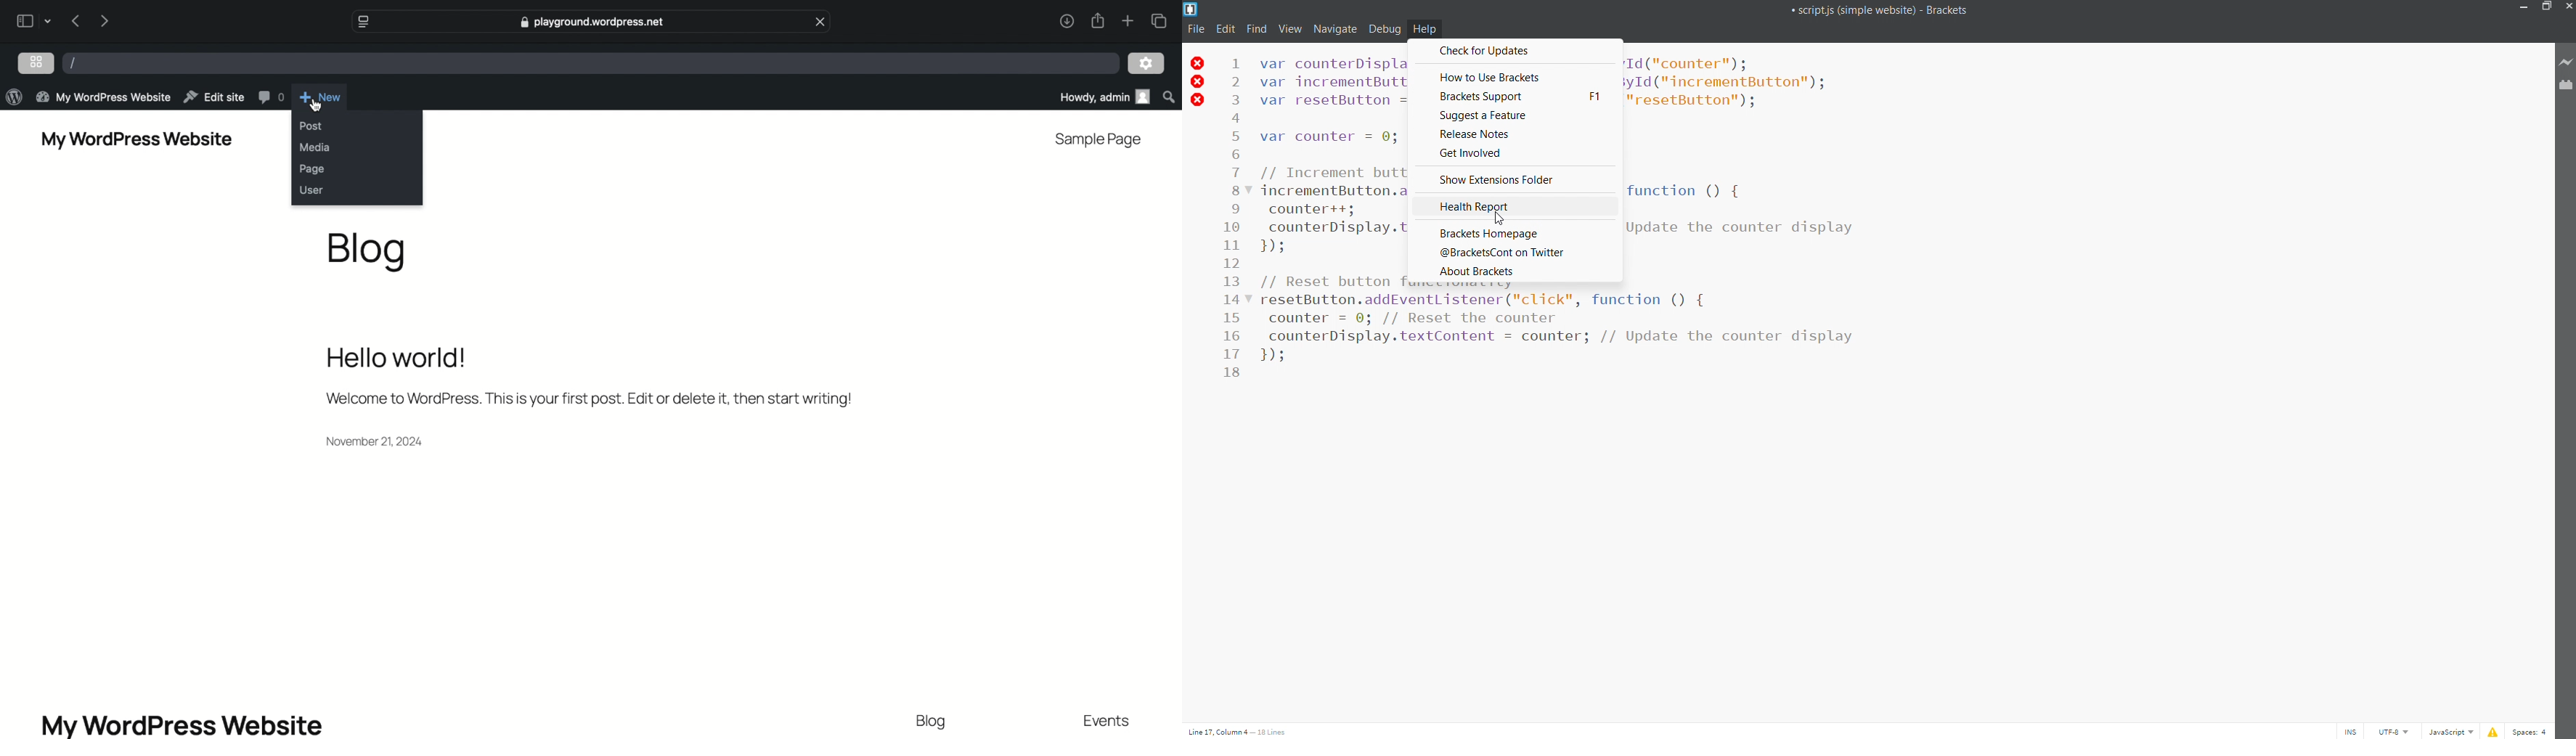  Describe the element at coordinates (1287, 29) in the screenshot. I see `view` at that location.